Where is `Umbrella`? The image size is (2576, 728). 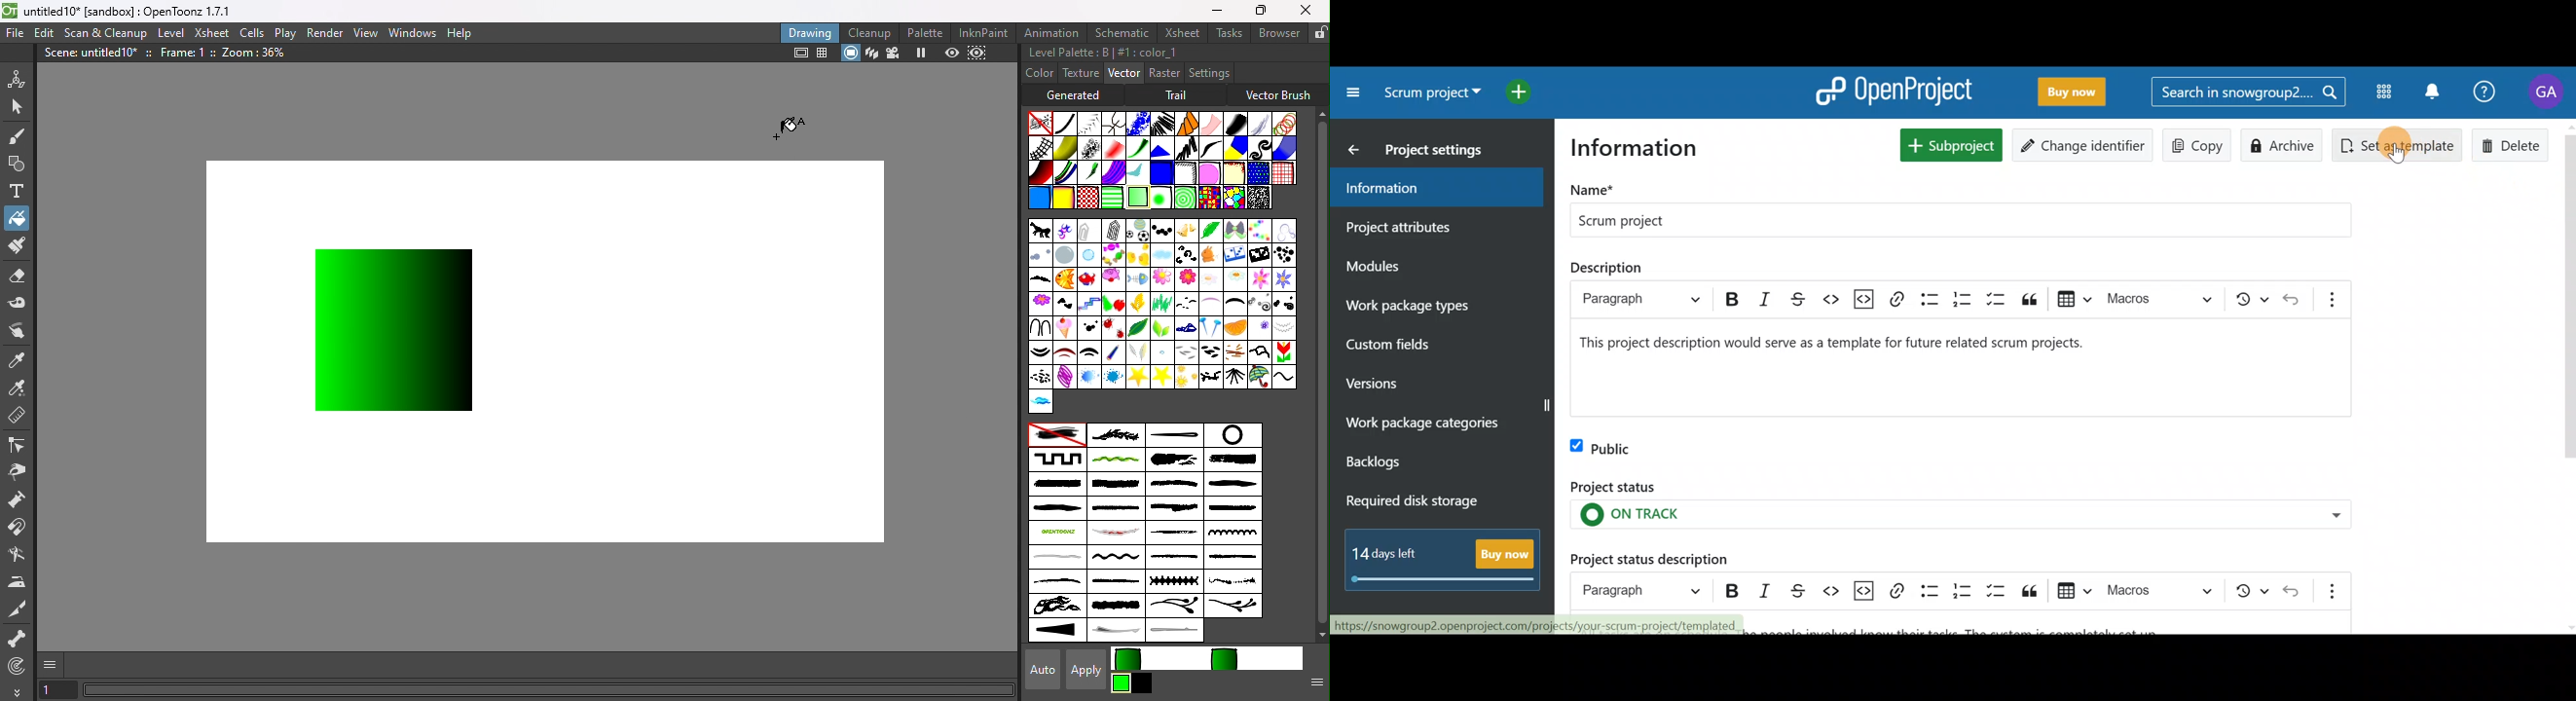
Umbrella is located at coordinates (1259, 377).